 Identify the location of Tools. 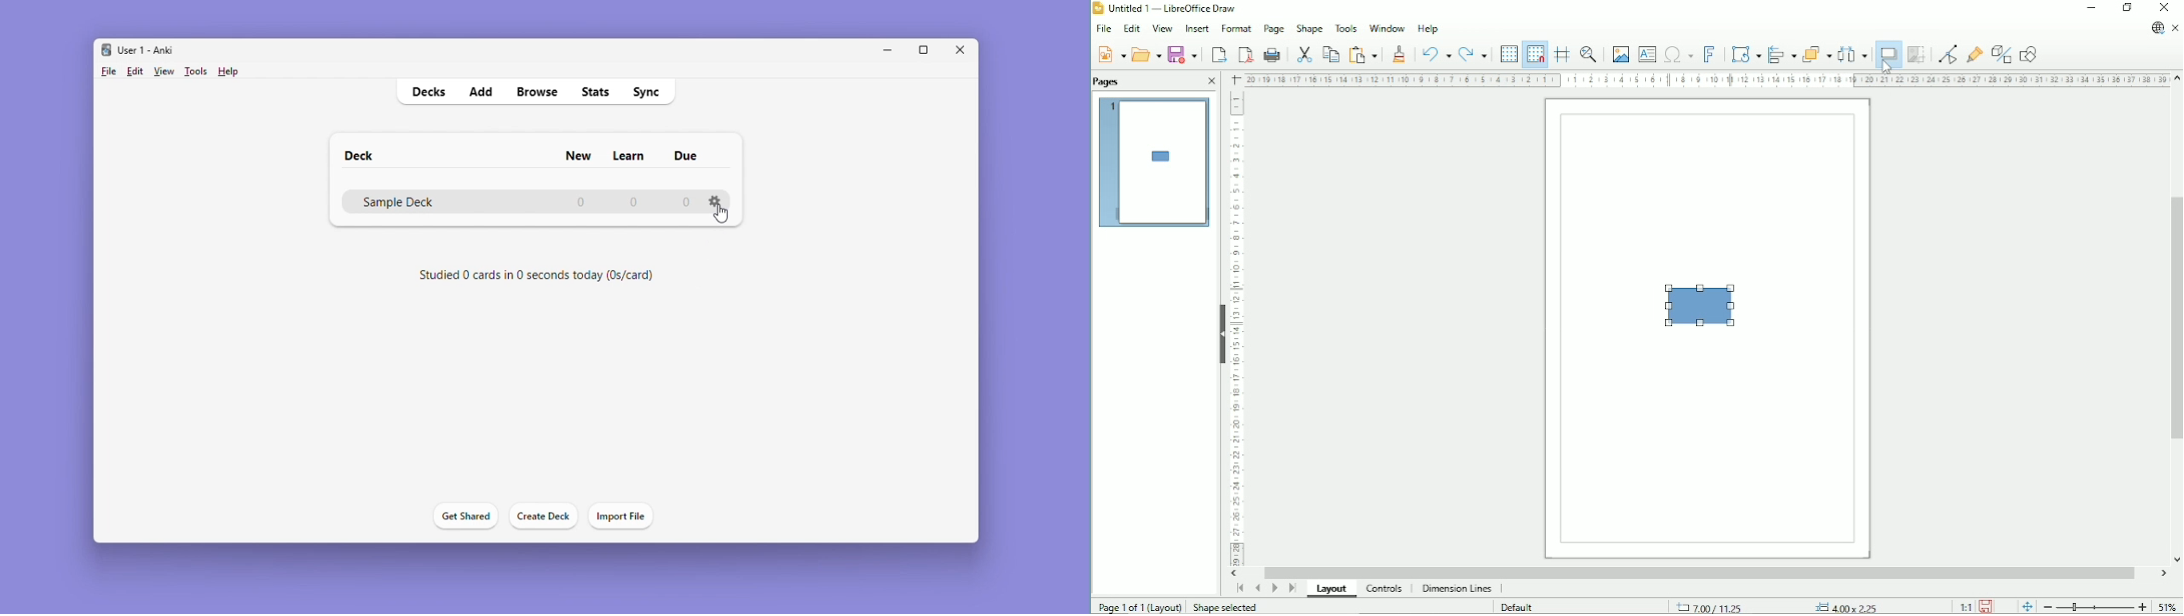
(195, 71).